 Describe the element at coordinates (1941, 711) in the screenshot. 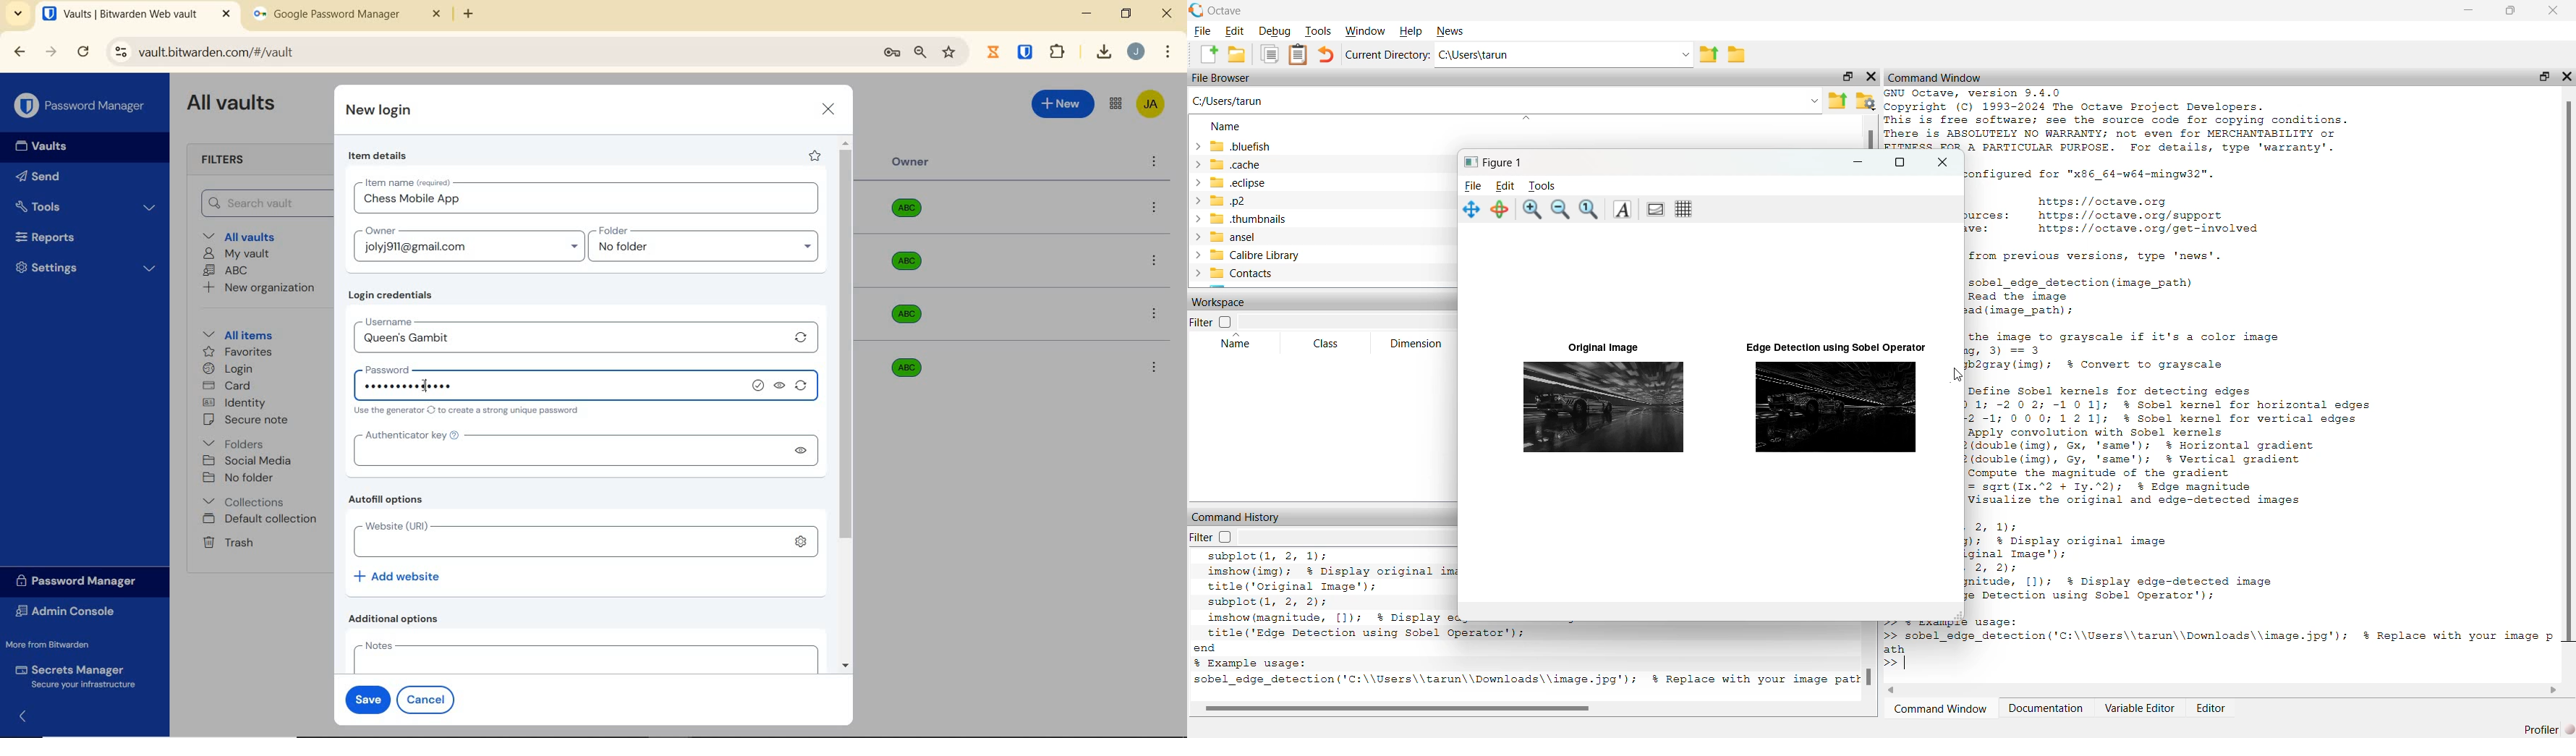

I see `Command Window` at that location.